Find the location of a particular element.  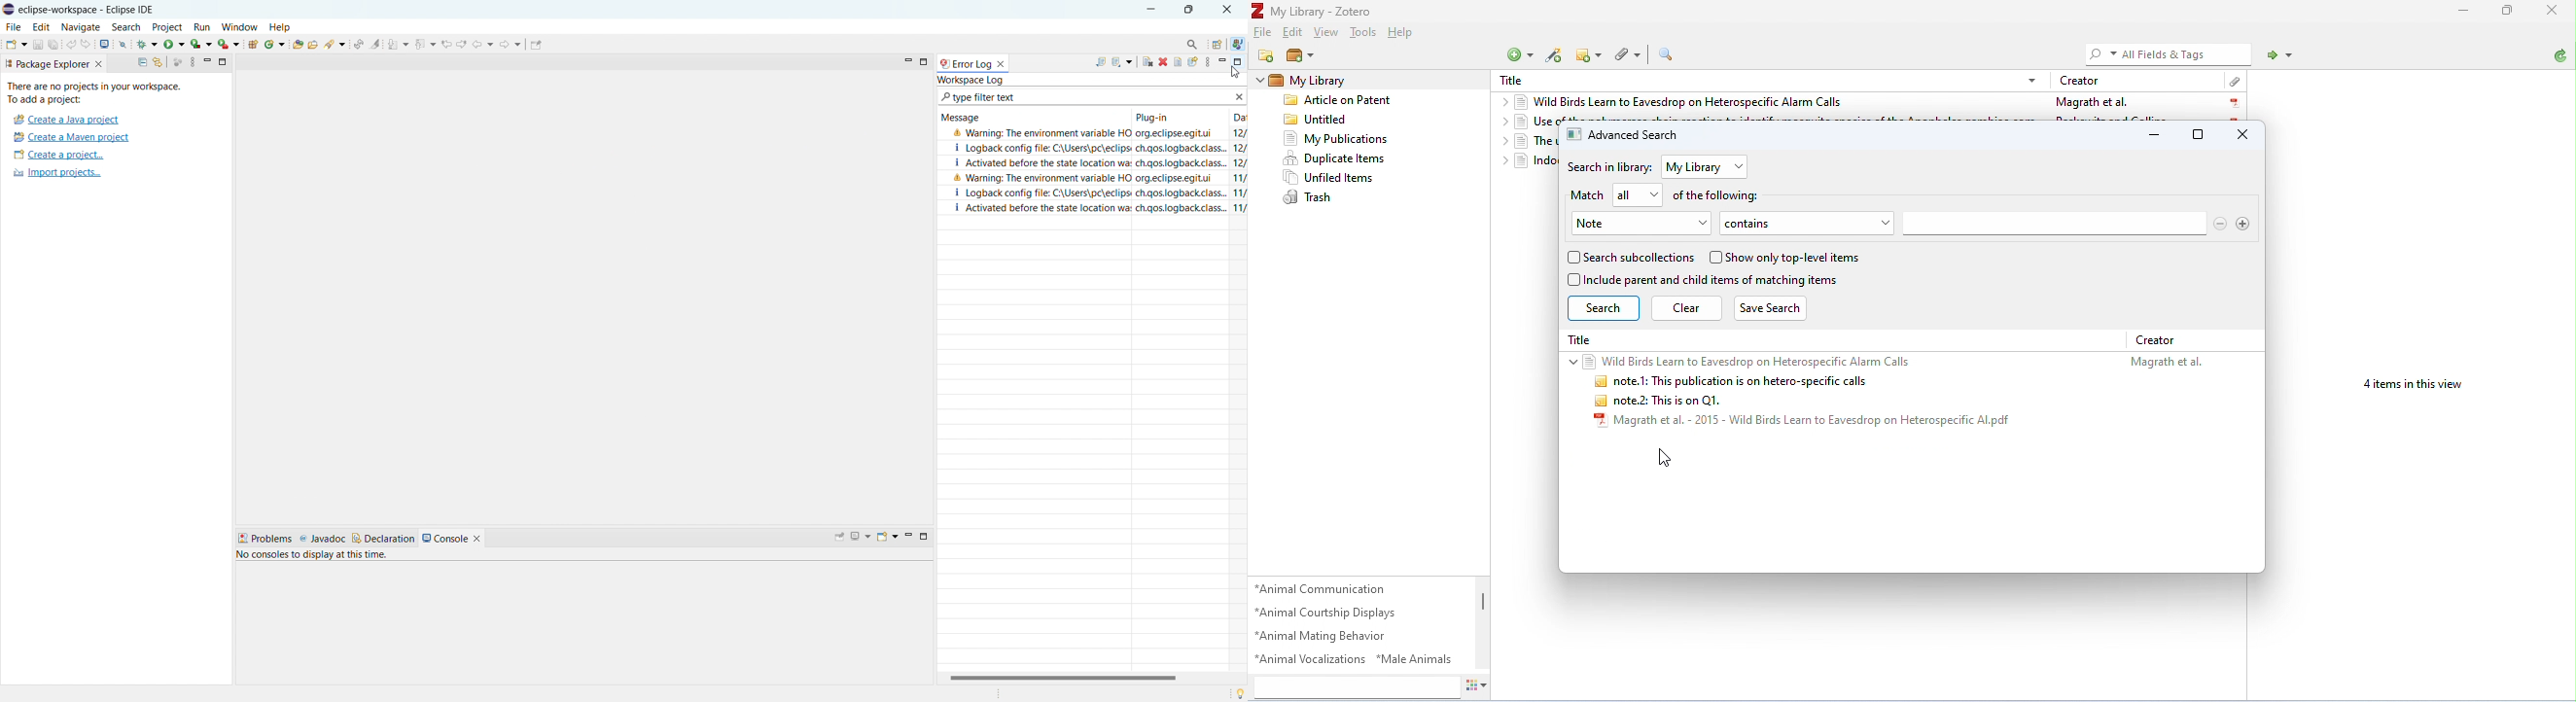

vertical scroll bar is located at coordinates (1480, 605).